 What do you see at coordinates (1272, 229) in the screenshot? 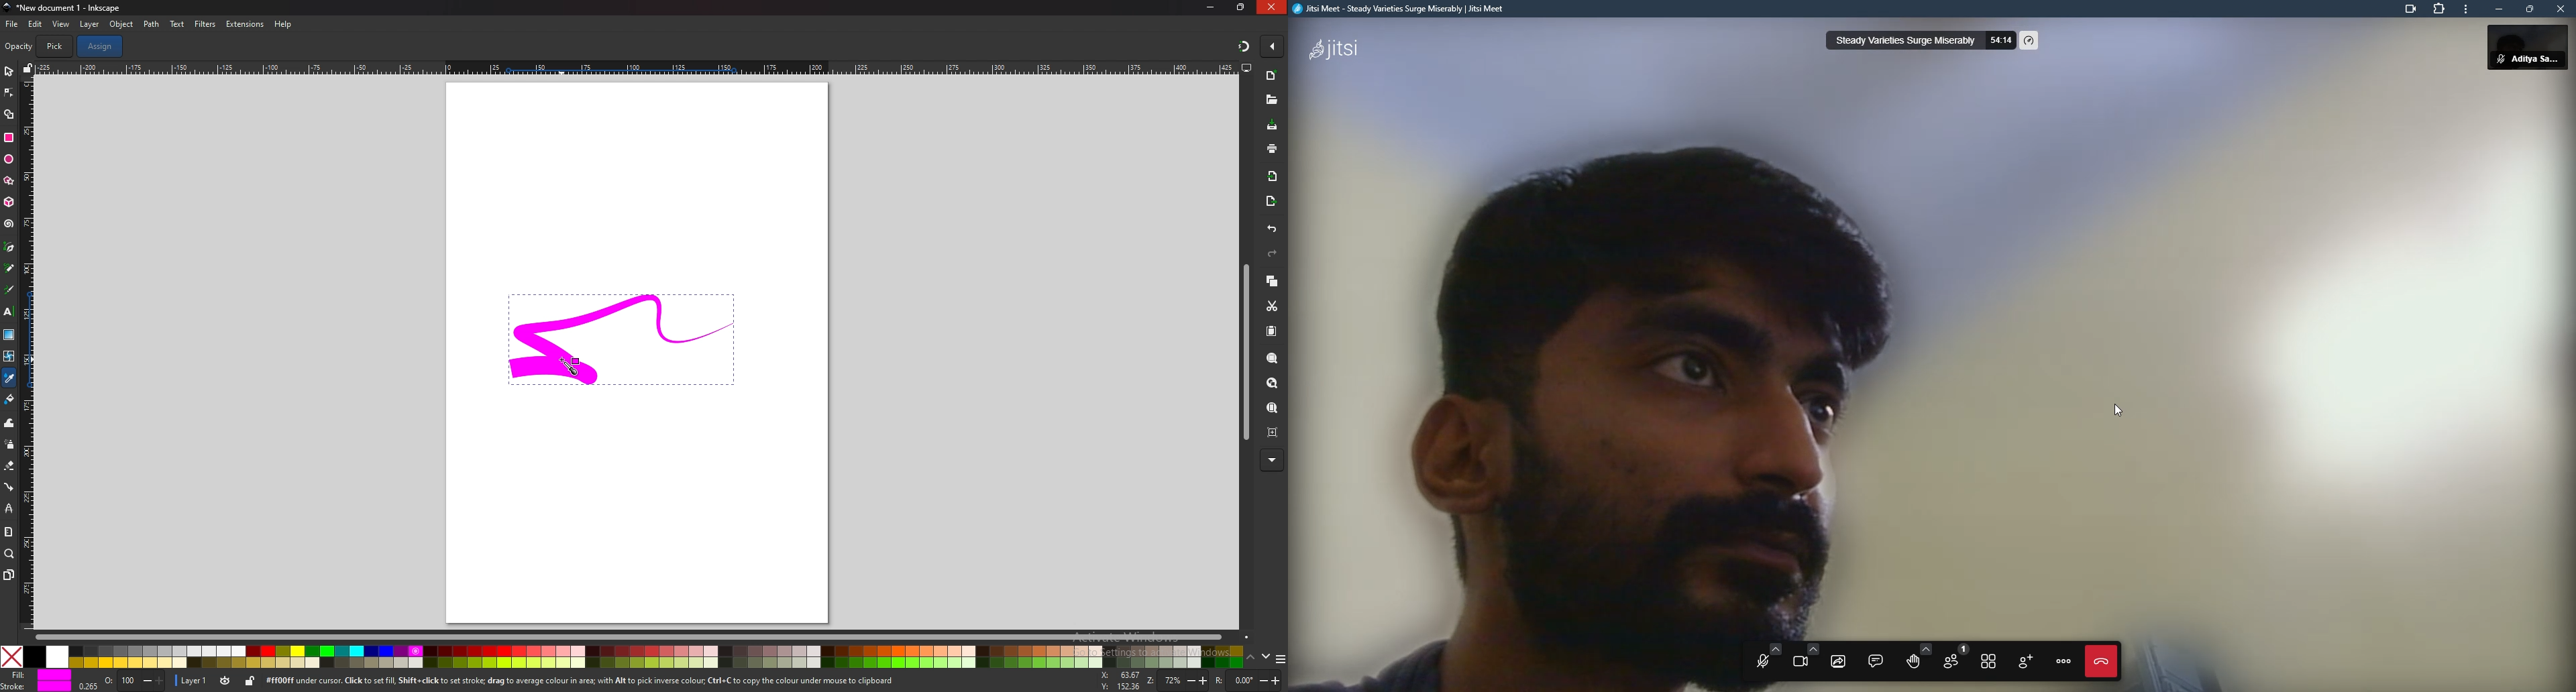
I see `undo` at bounding box center [1272, 229].